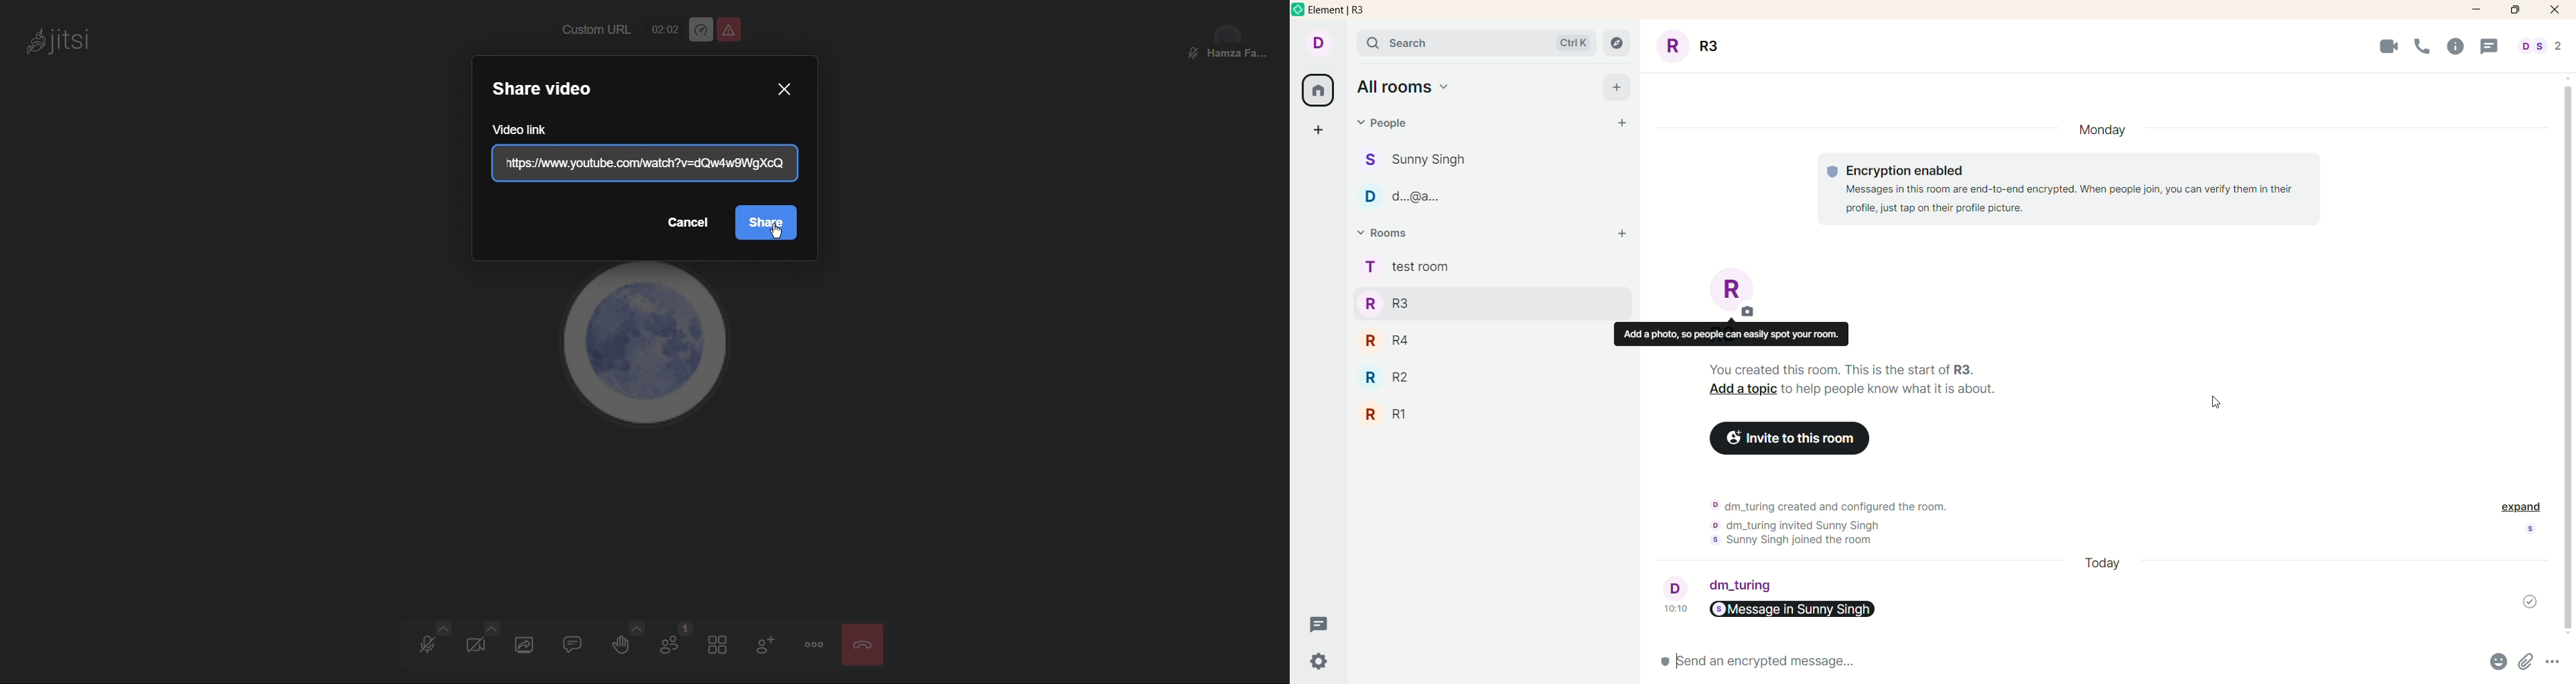  I want to click on rooms, so click(1408, 266).